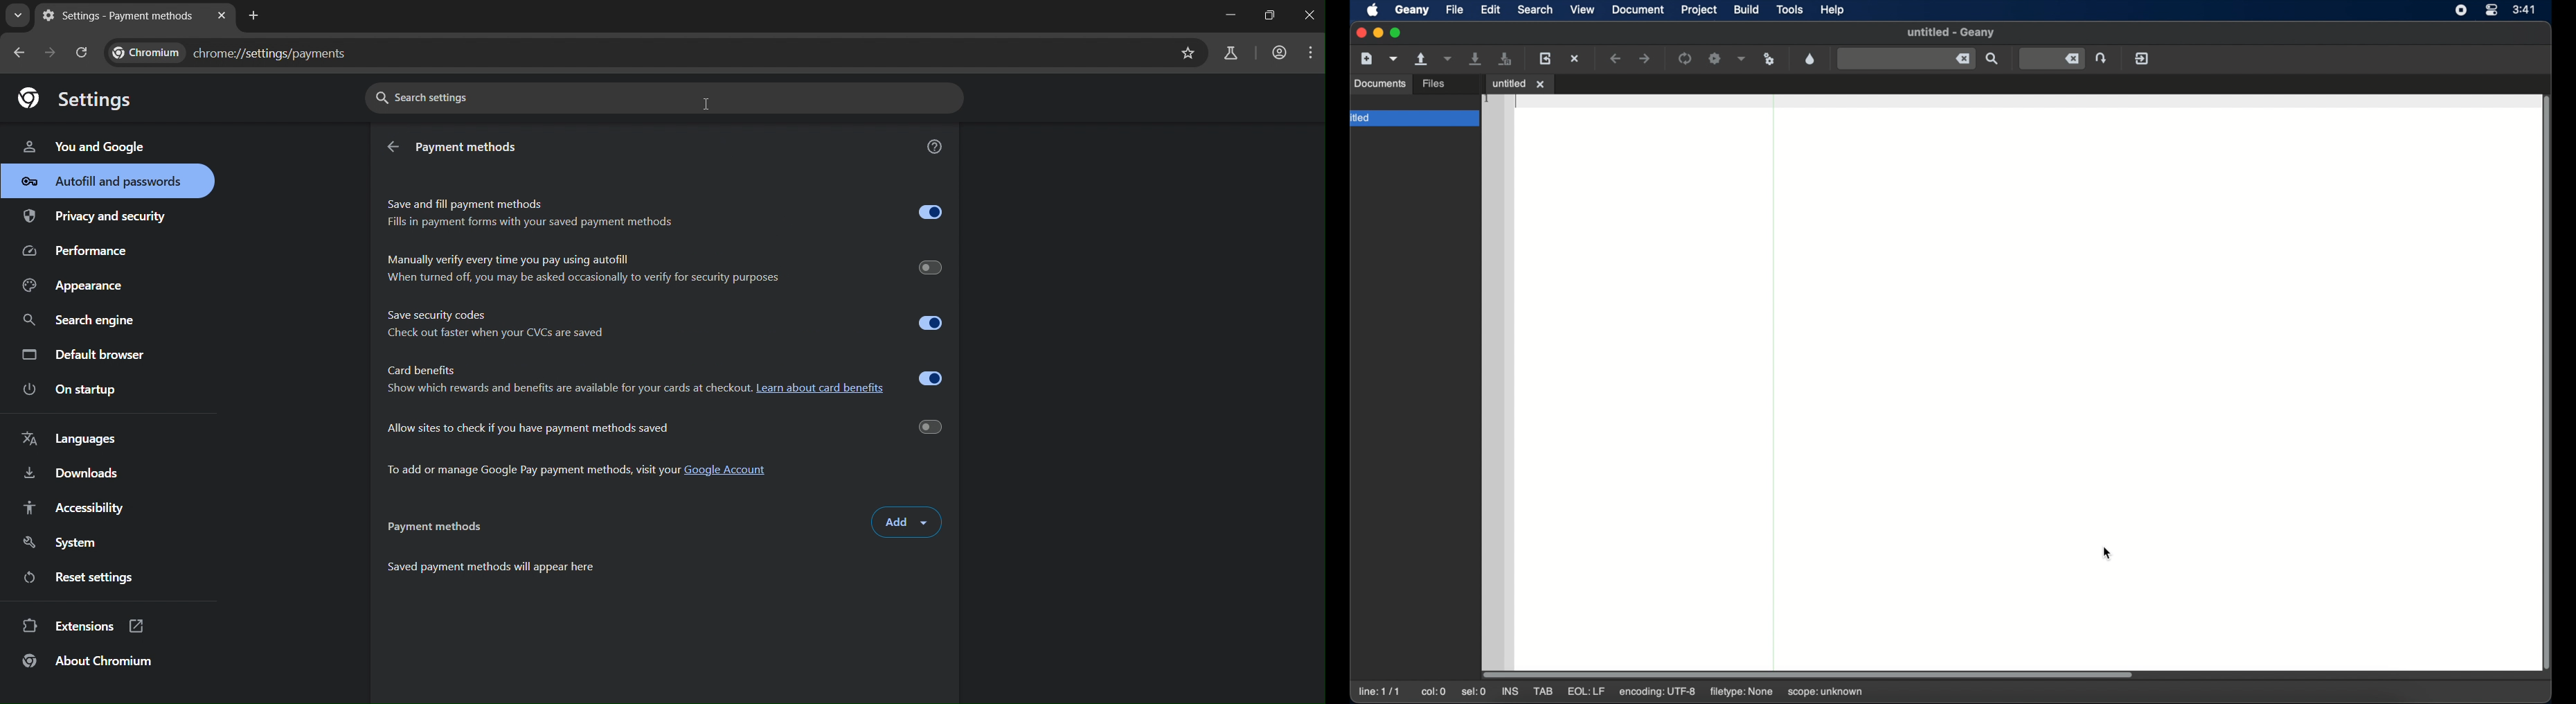 The height and width of the screenshot is (728, 2576). Describe the element at coordinates (1394, 59) in the screenshot. I see `create a new file from template` at that location.